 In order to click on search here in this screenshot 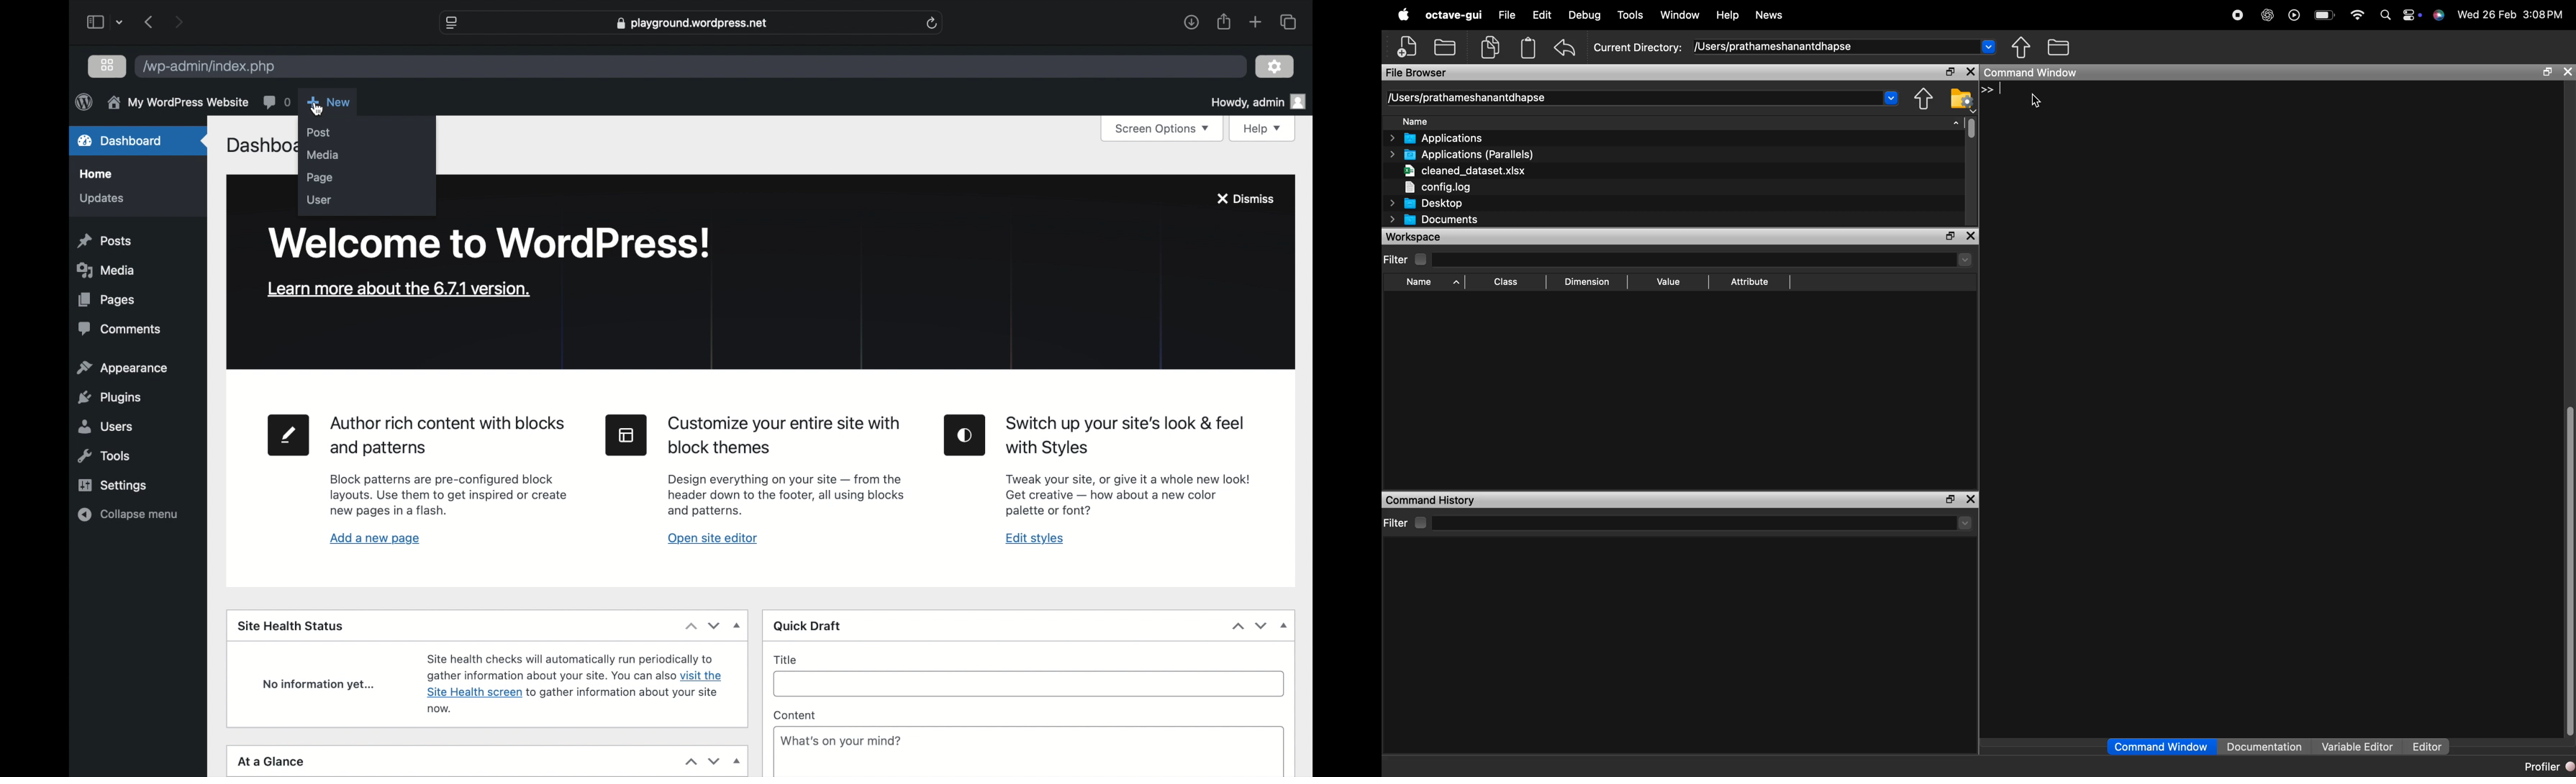, I will do `click(1702, 523)`.